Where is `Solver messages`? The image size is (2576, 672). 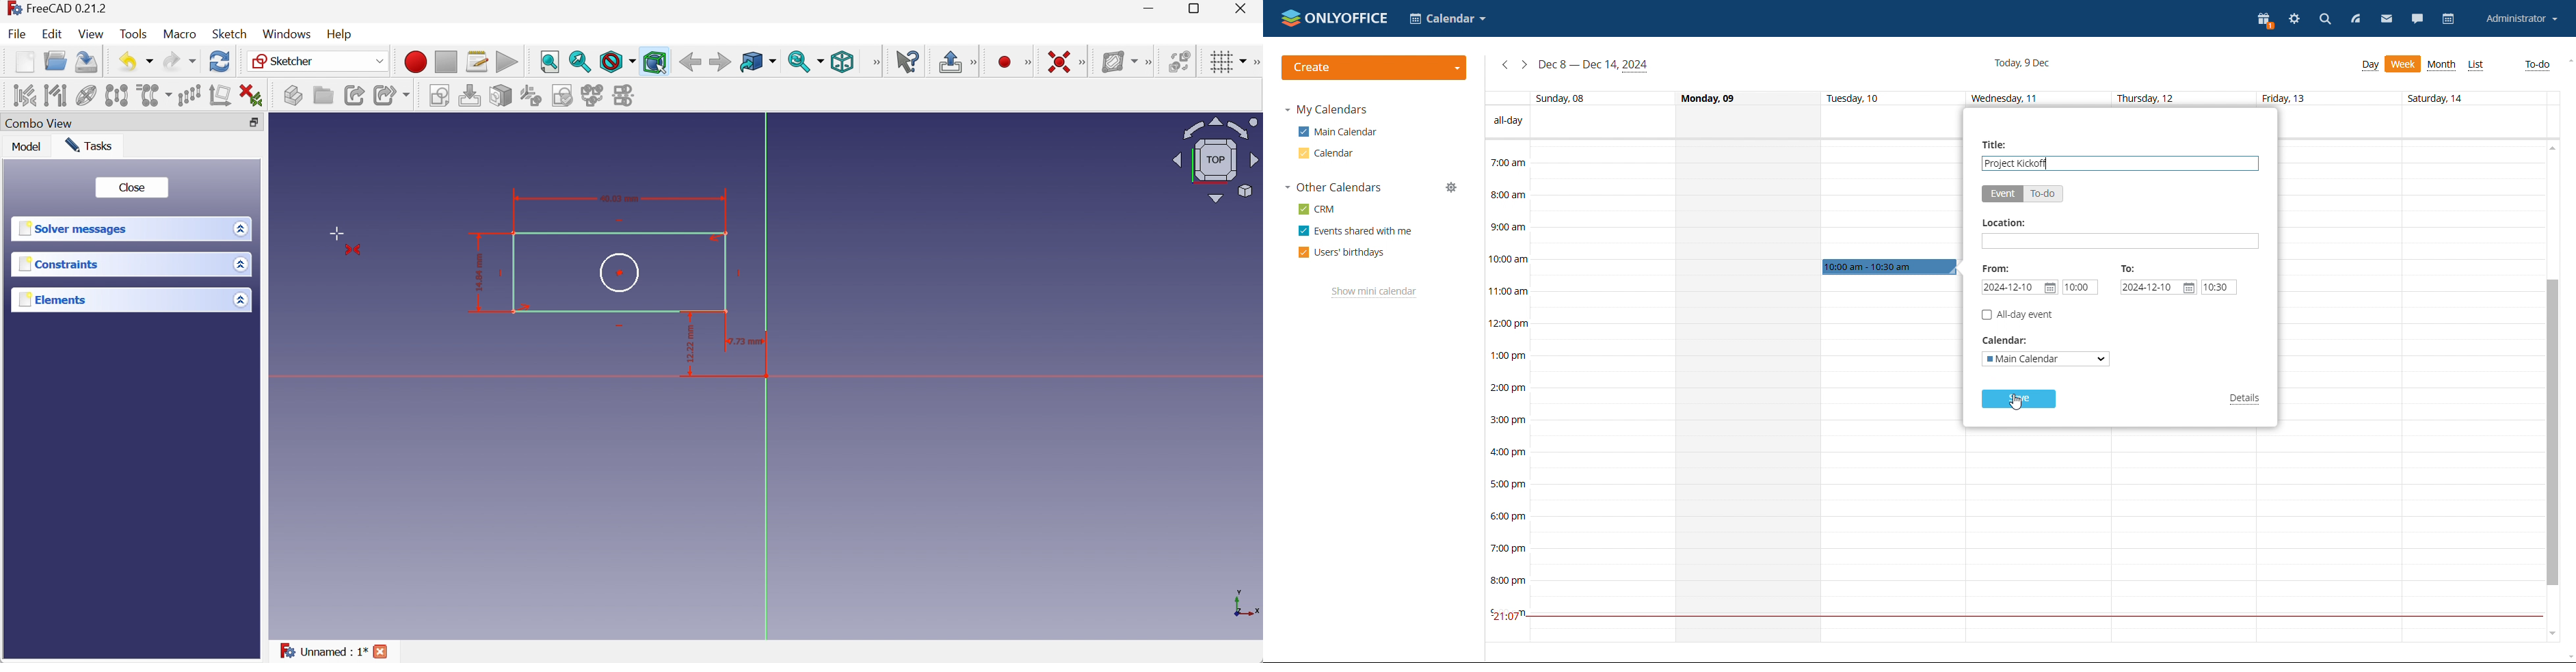
Solver messages is located at coordinates (75, 228).